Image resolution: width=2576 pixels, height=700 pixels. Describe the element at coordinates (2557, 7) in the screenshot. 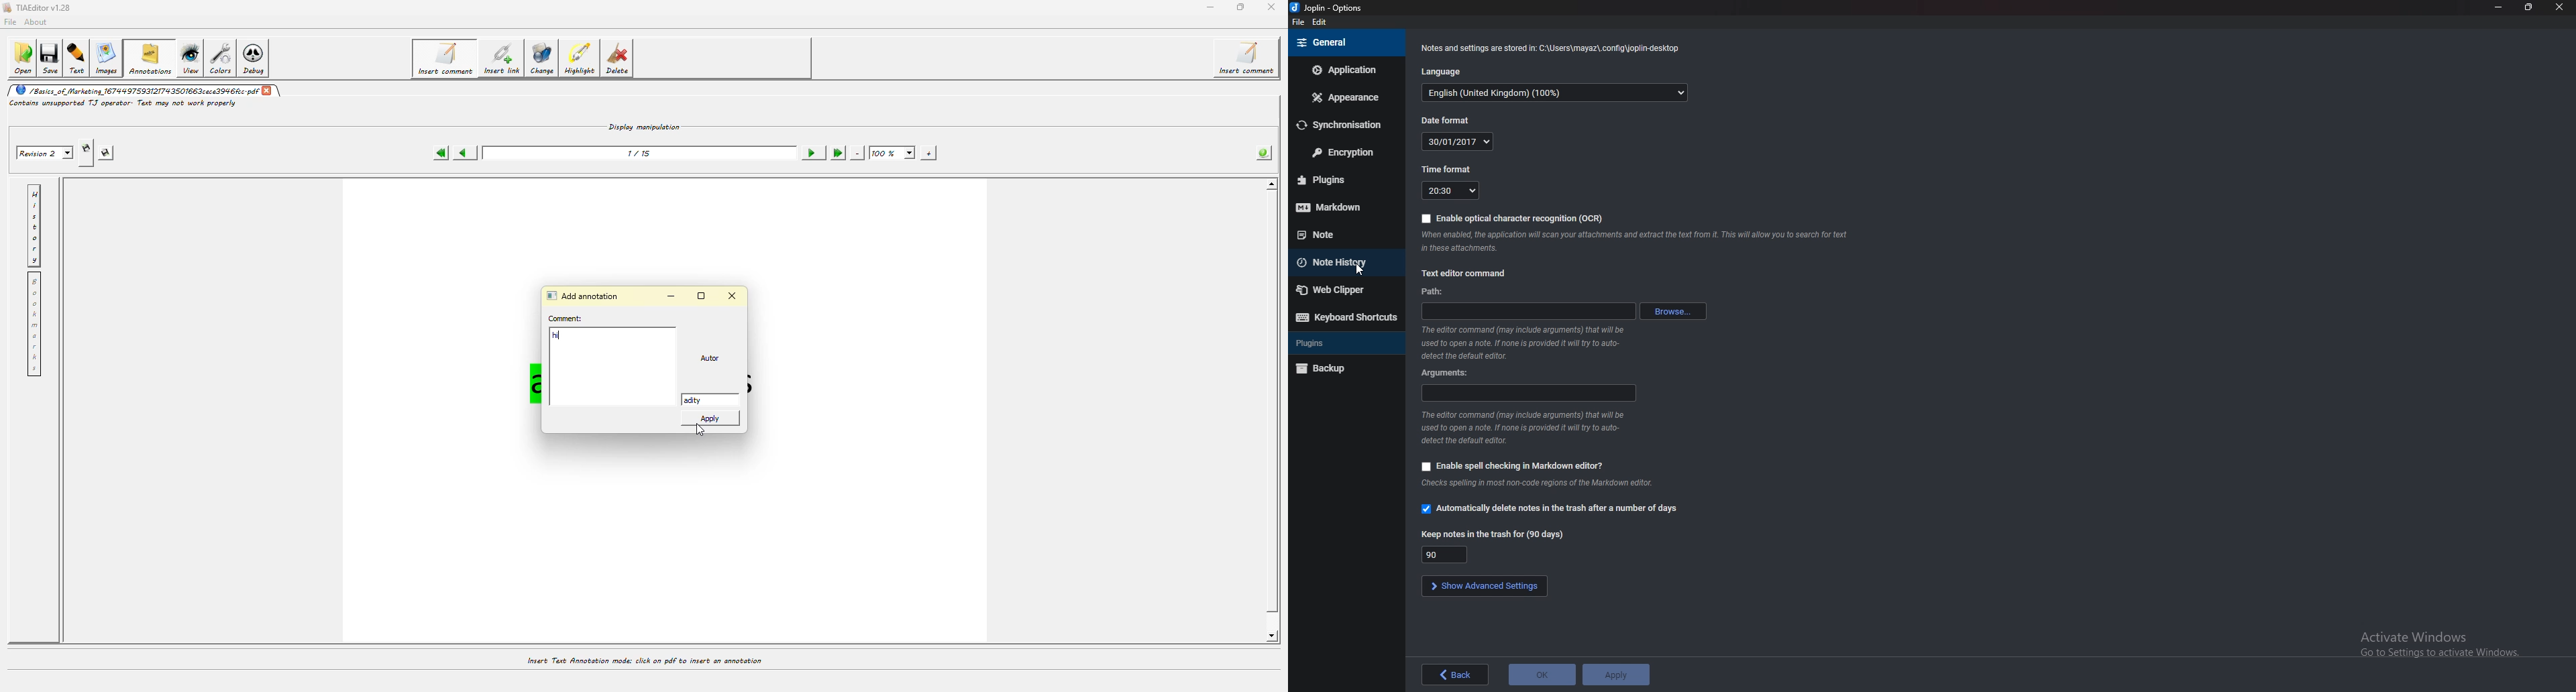

I see `close` at that location.